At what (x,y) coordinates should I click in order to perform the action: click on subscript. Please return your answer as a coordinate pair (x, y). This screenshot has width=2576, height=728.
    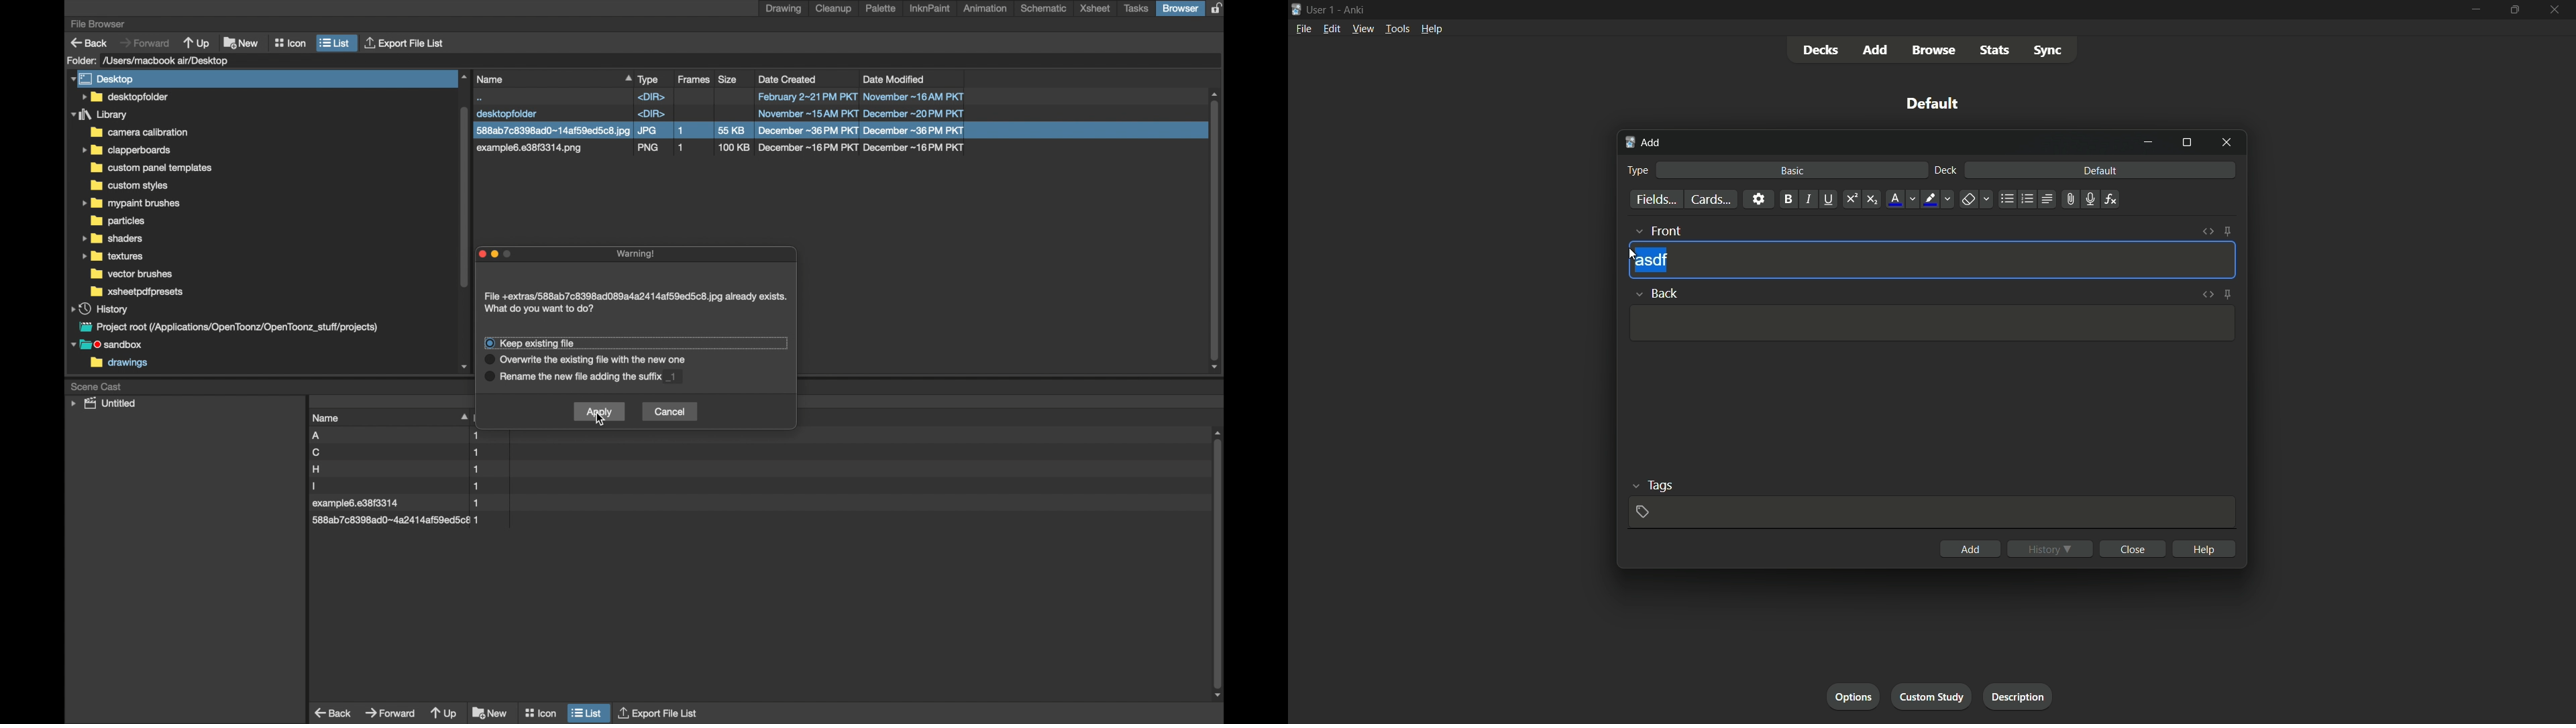
    Looking at the image, I should click on (1872, 199).